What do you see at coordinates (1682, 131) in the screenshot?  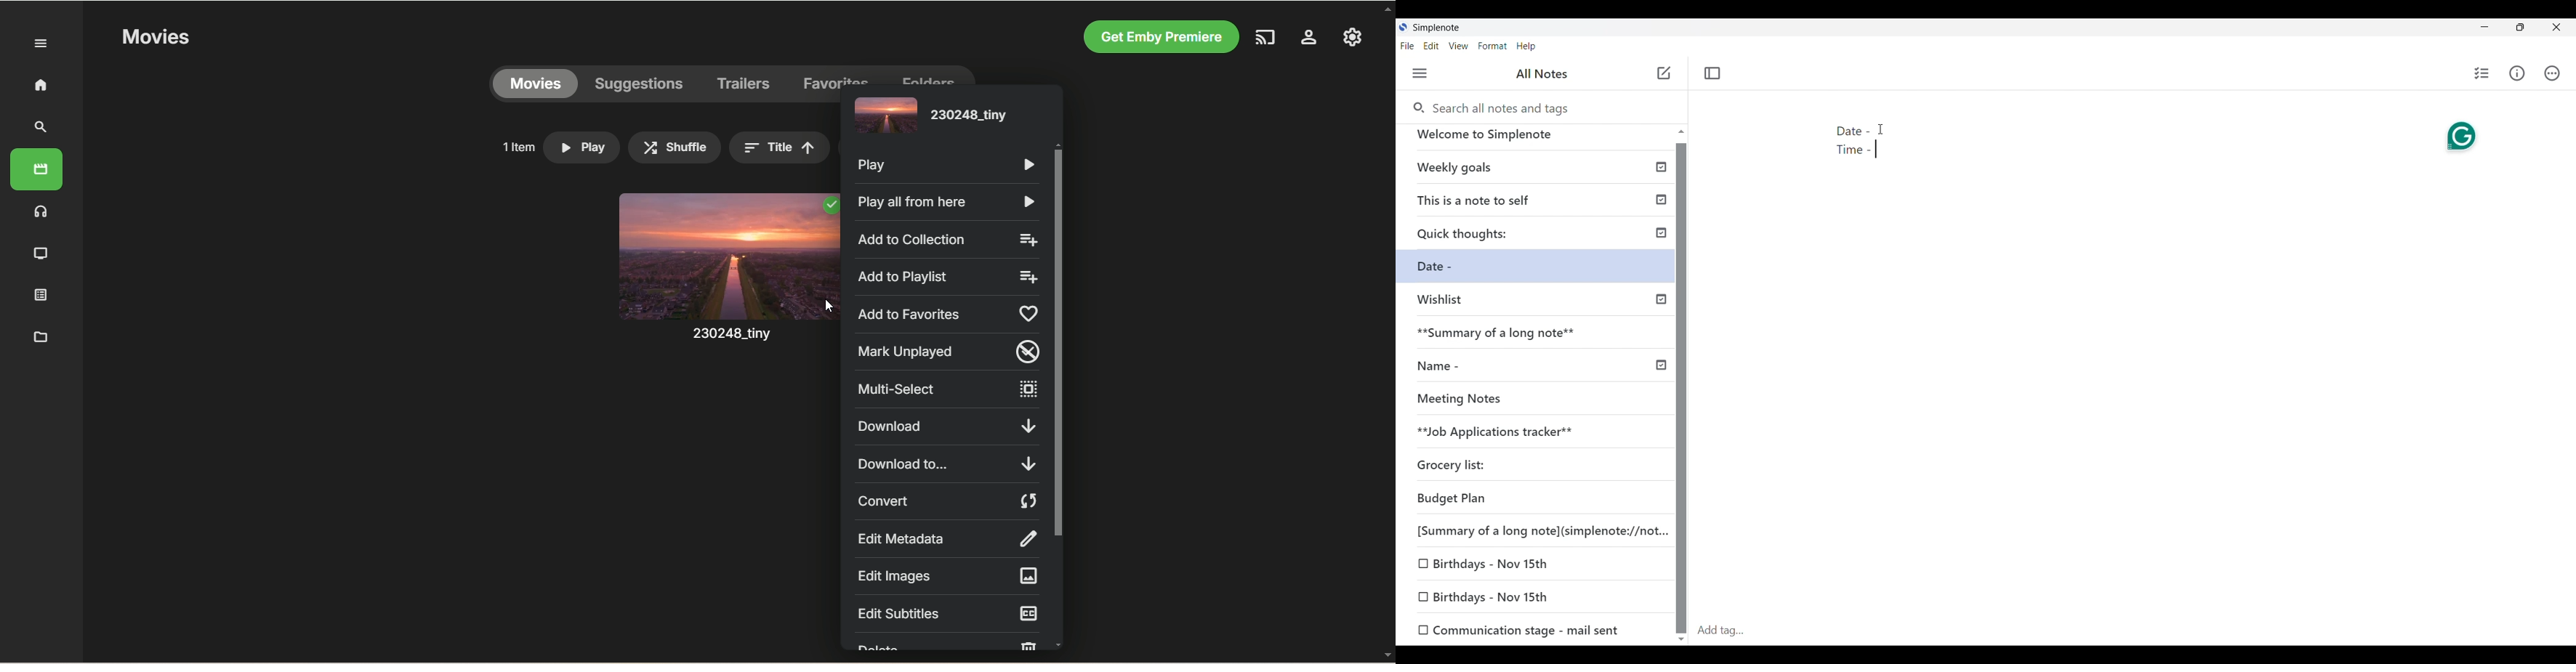 I see `Quick slide to top` at bounding box center [1682, 131].